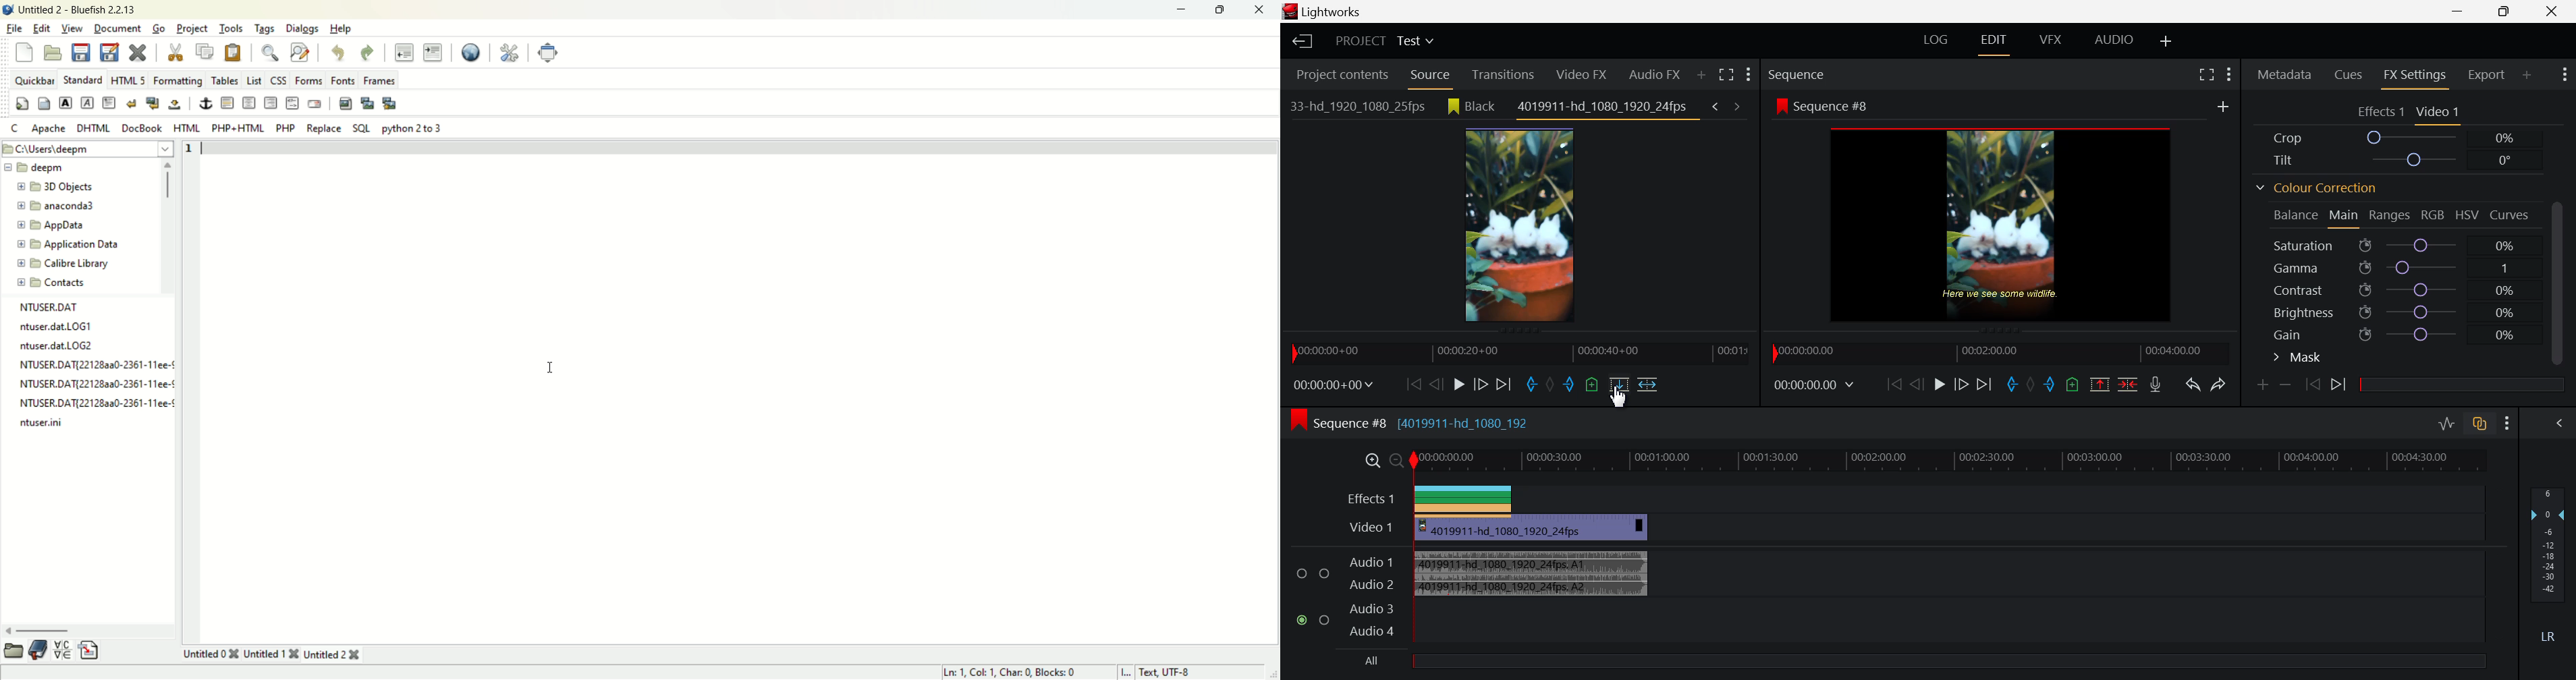 The width and height of the screenshot is (2576, 700). Describe the element at coordinates (365, 103) in the screenshot. I see `insert thumbnail` at that location.